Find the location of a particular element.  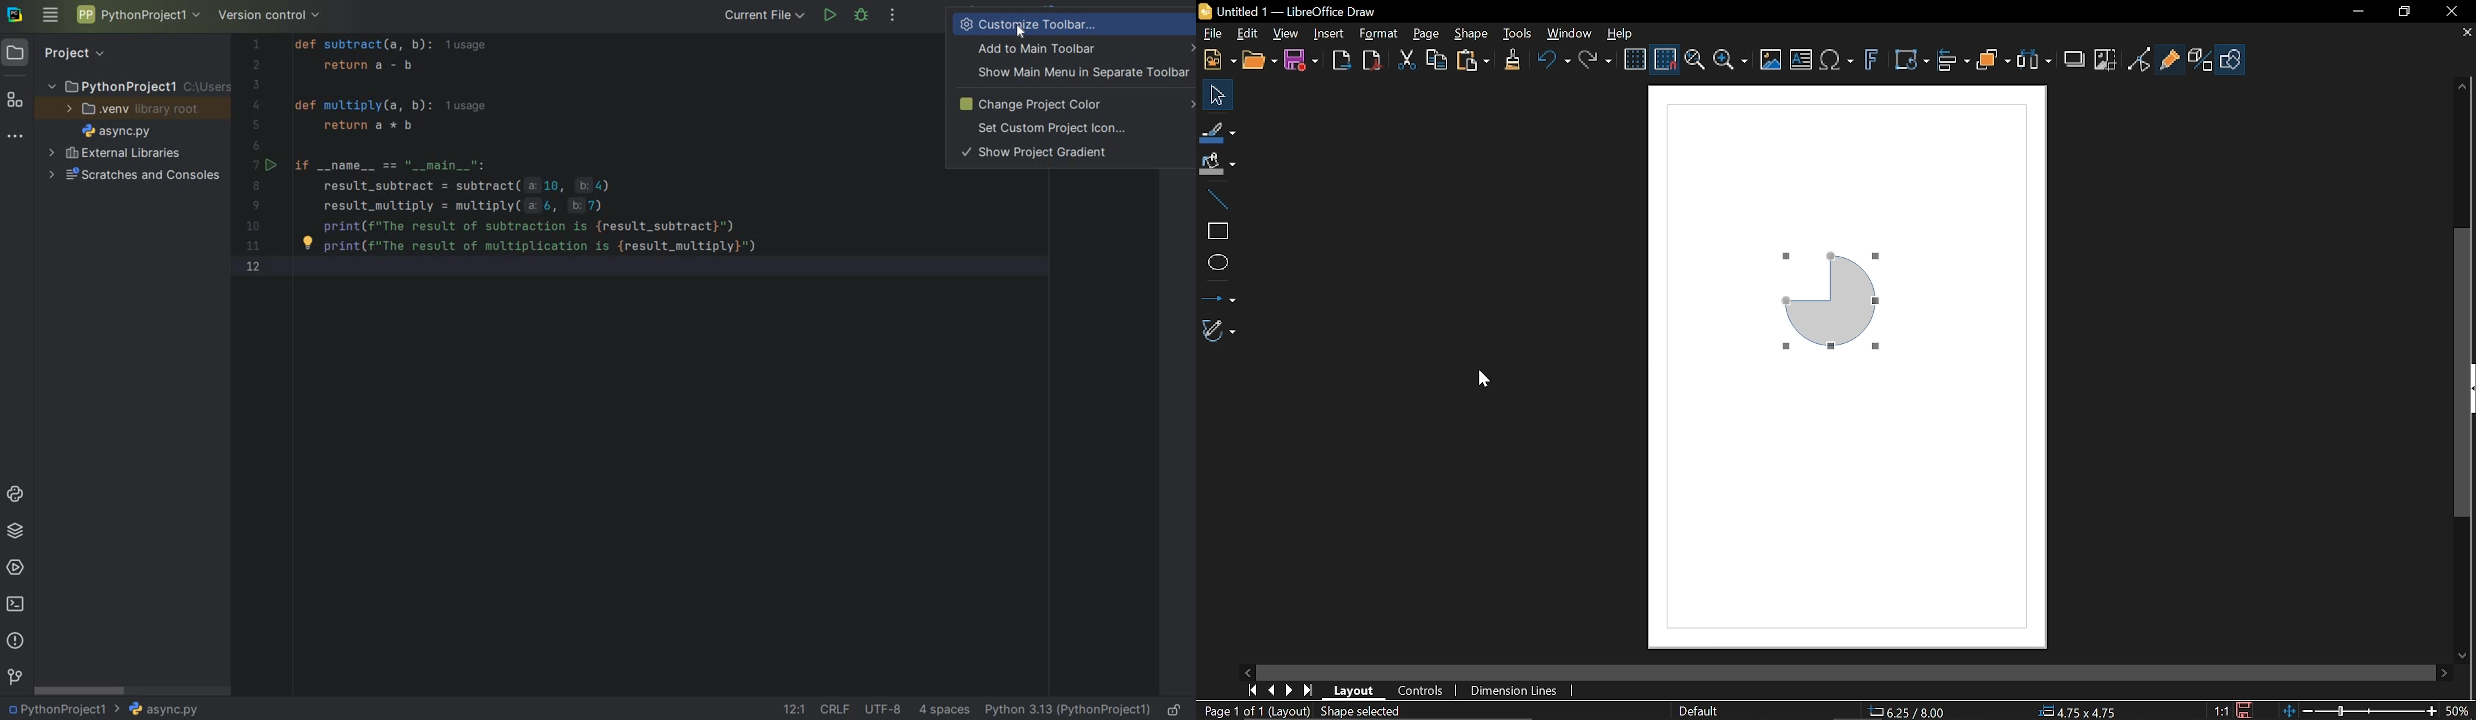

Format is located at coordinates (1378, 35).